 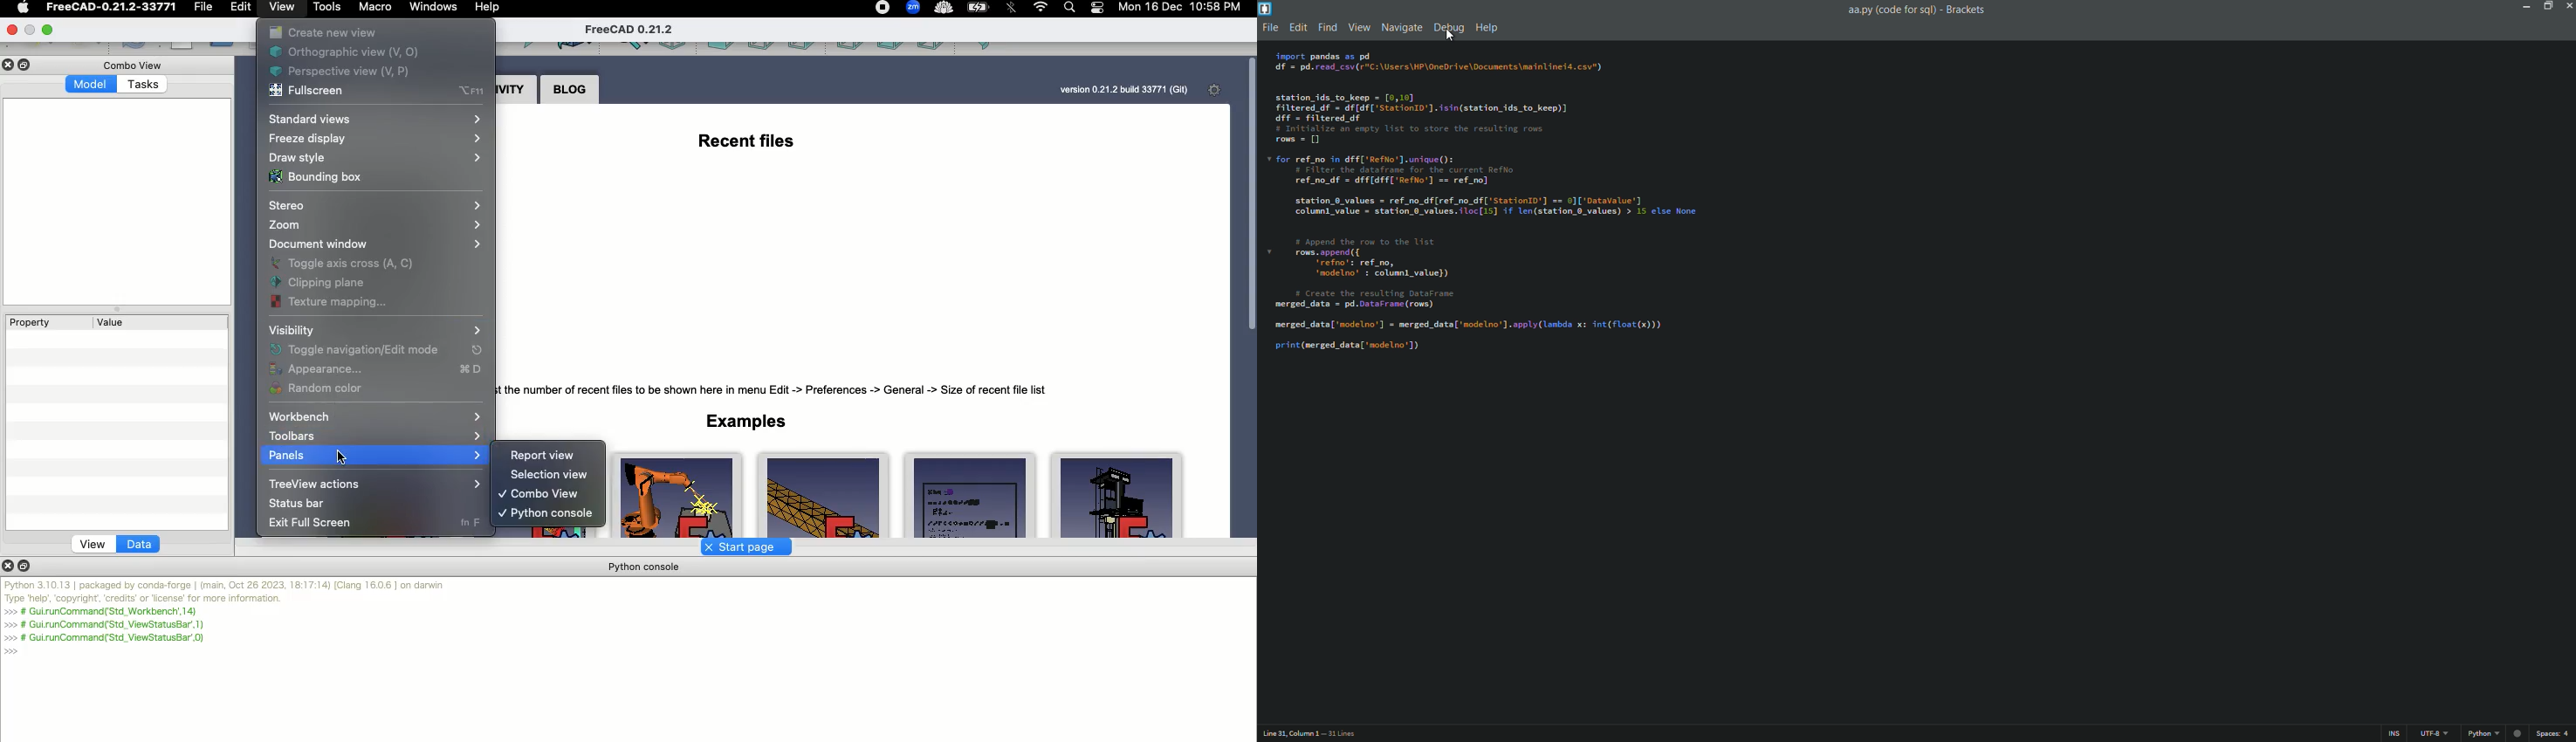 I want to click on space, so click(x=2555, y=734).